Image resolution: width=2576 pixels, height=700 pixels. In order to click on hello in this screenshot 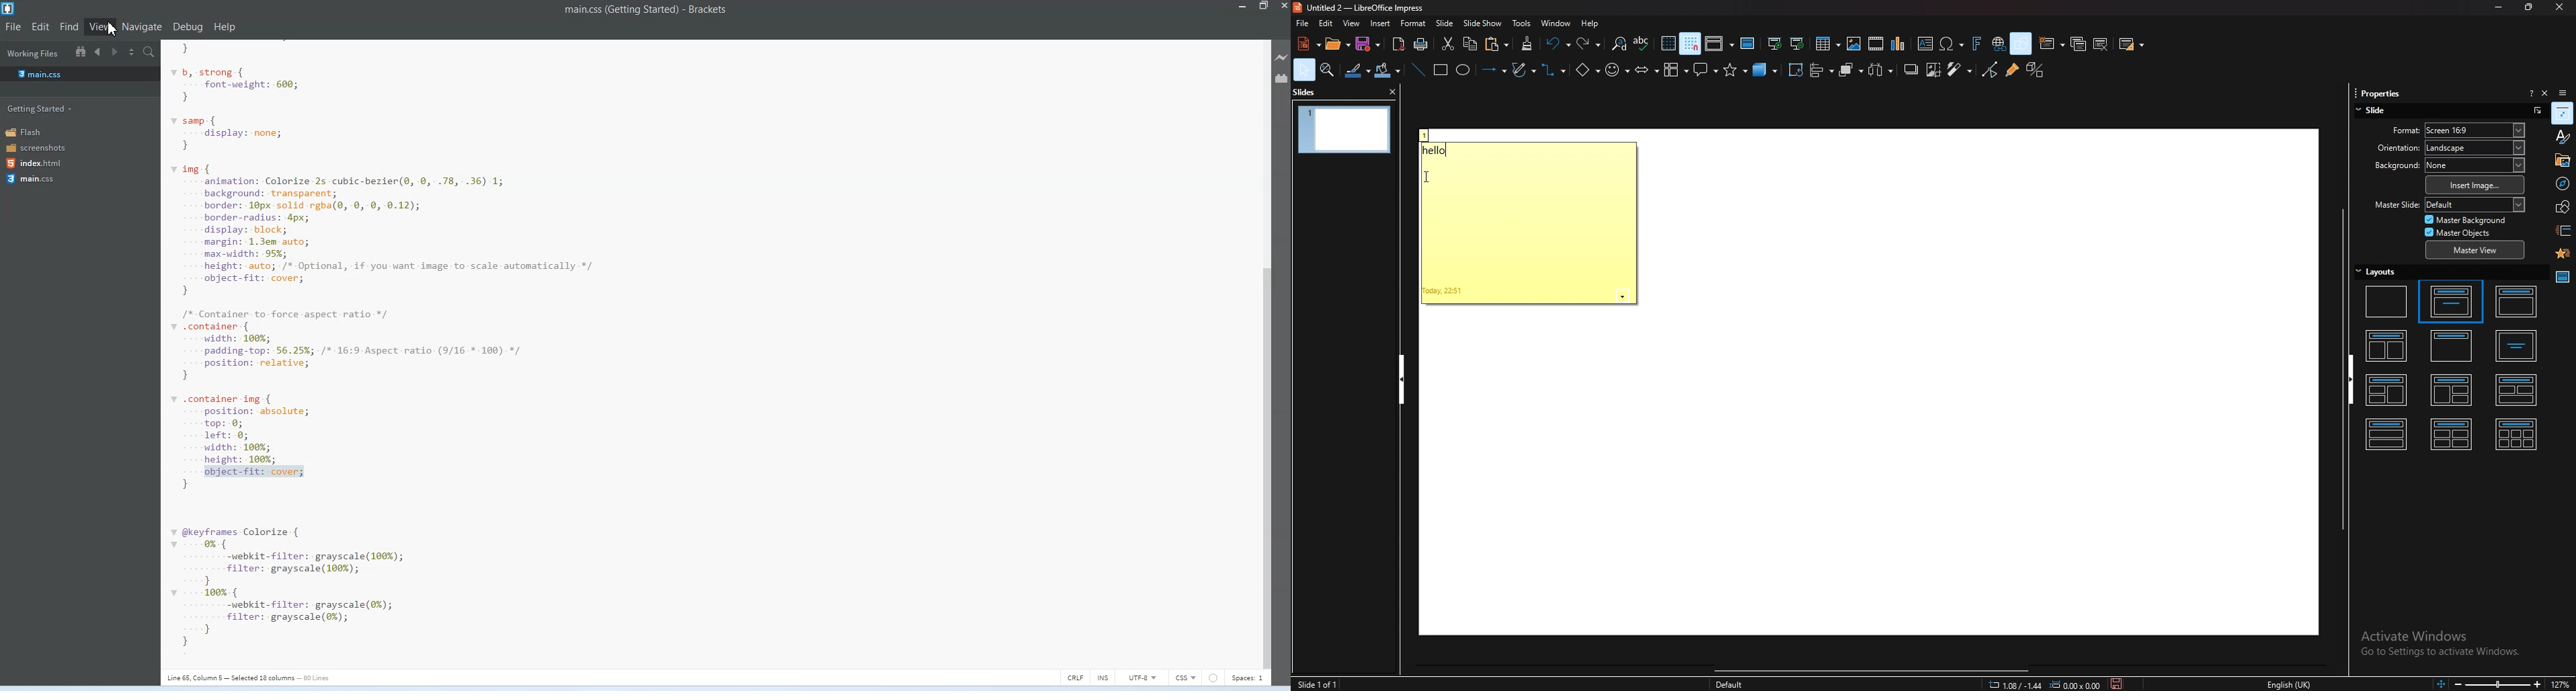, I will do `click(1441, 150)`.